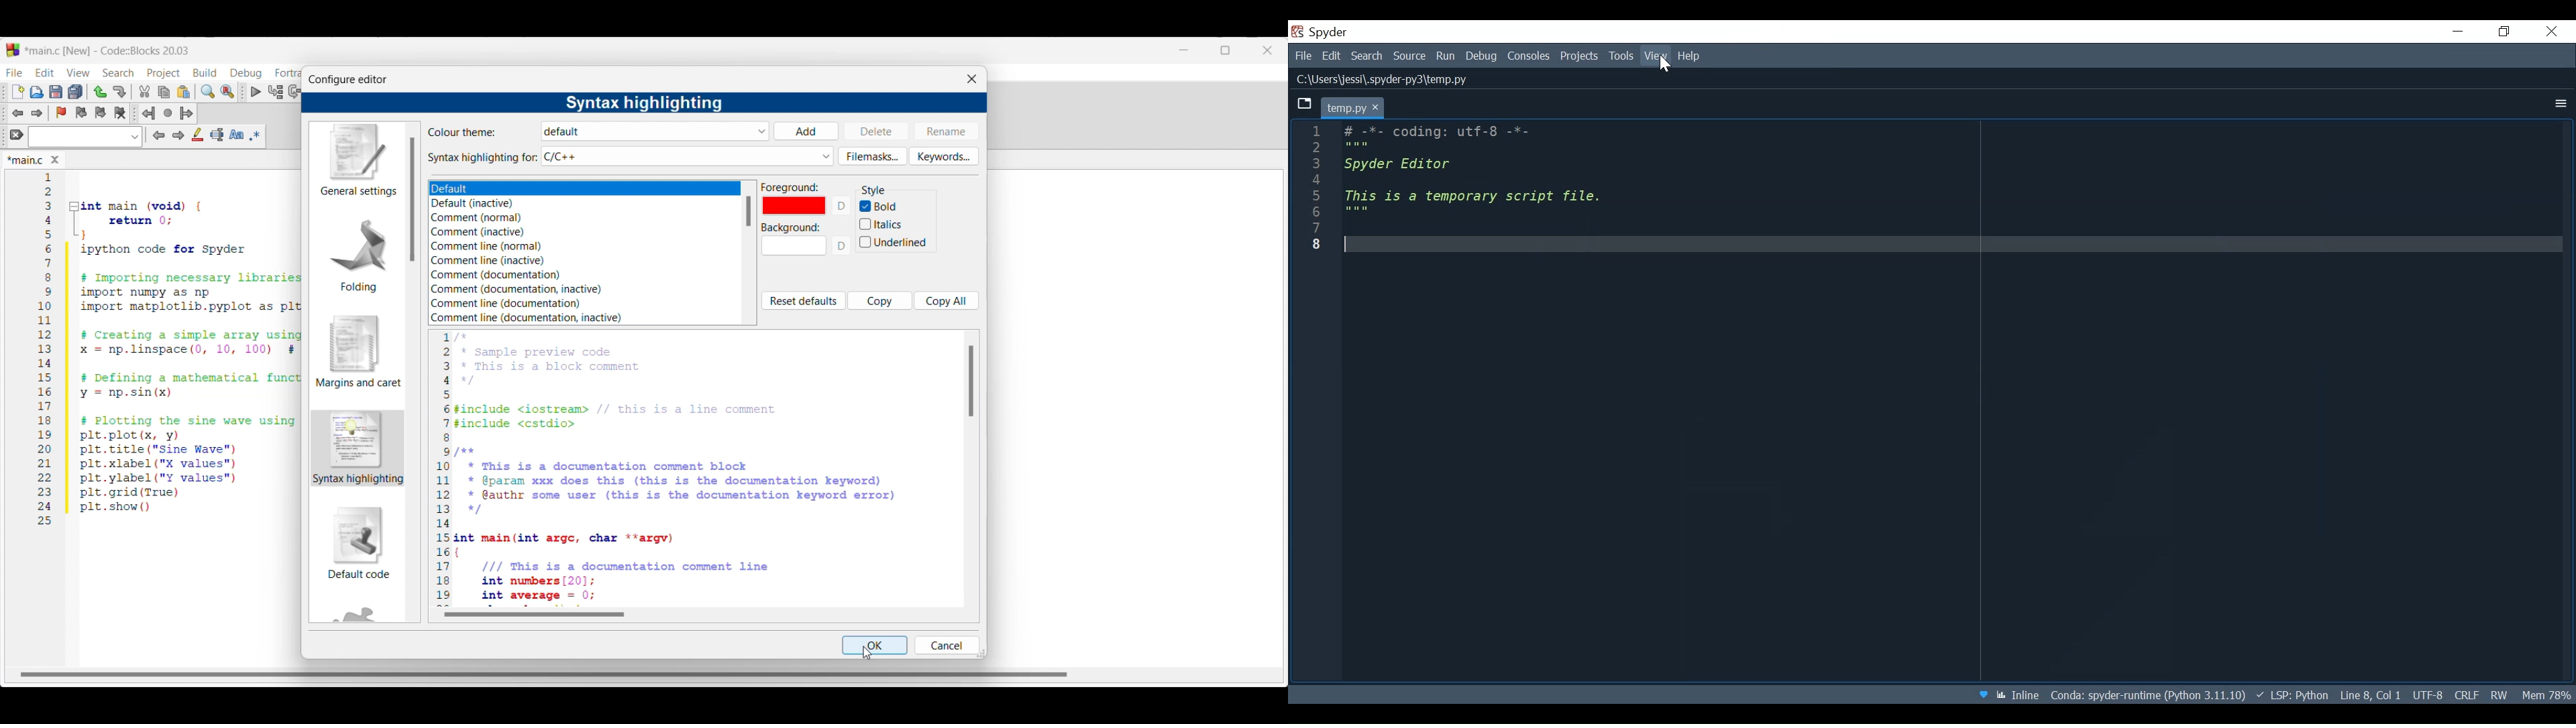  Describe the element at coordinates (1692, 57) in the screenshot. I see `Help` at that location.